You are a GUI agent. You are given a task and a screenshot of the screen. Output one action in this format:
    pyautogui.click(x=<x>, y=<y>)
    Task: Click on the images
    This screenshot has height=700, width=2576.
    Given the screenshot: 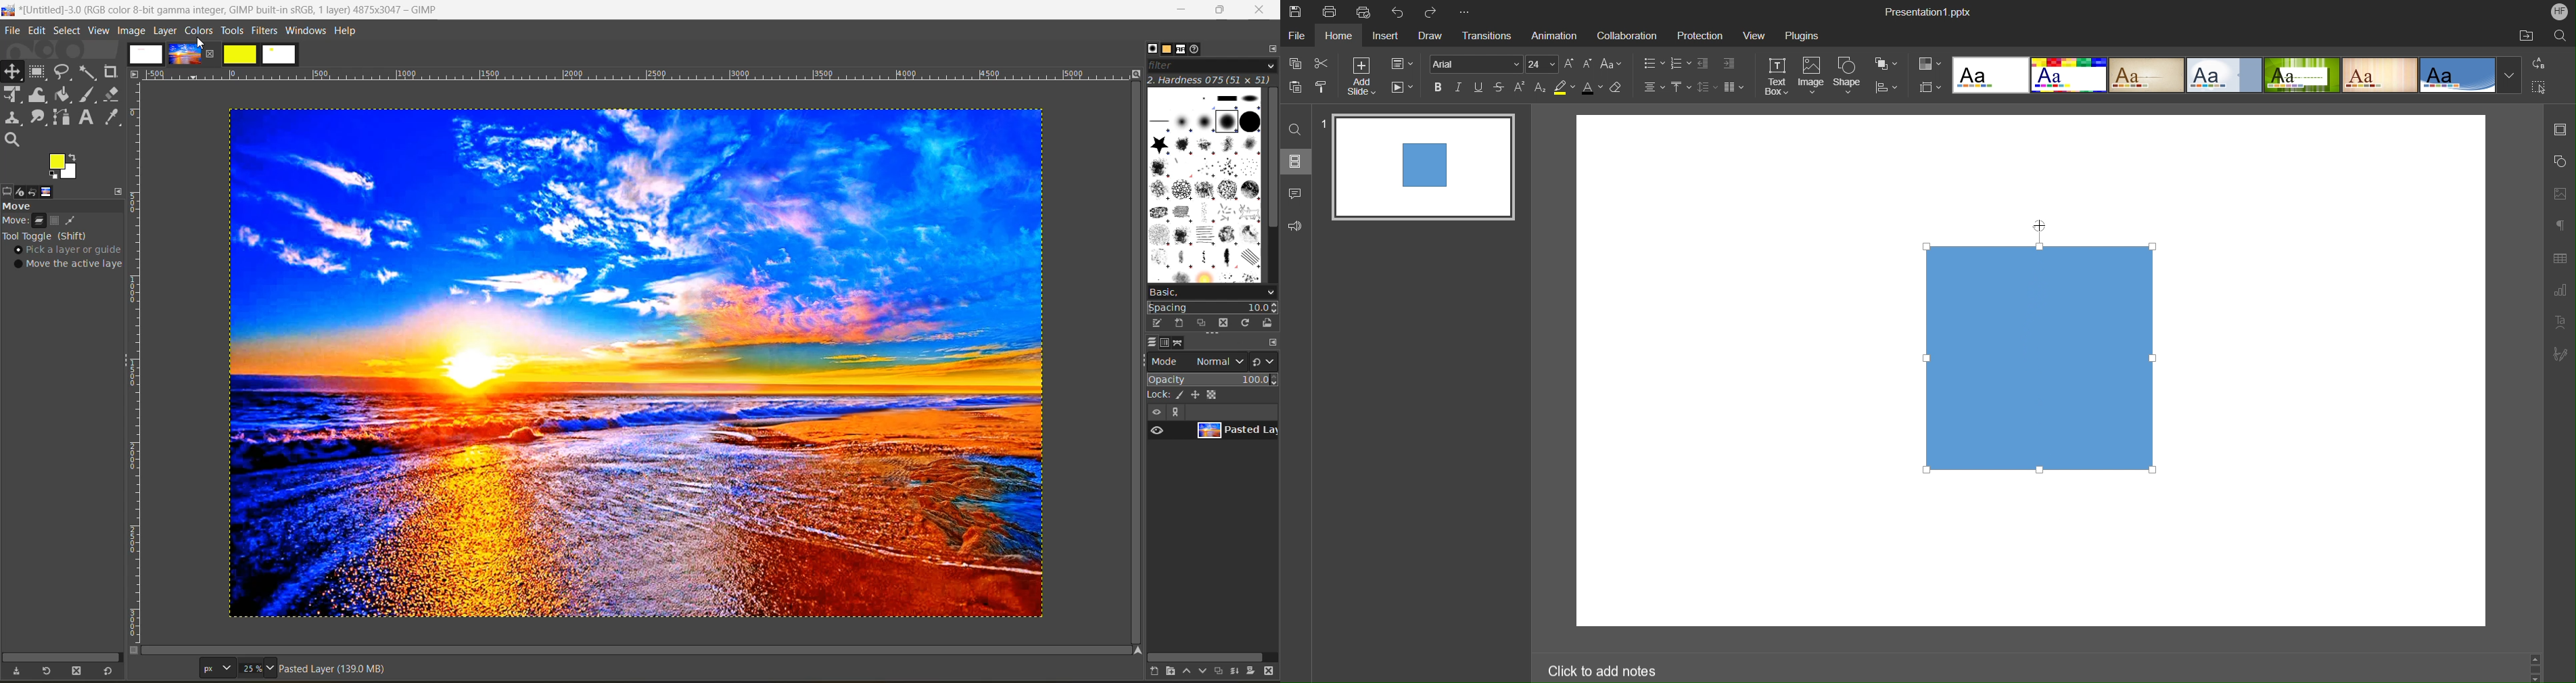 What is the action you would take?
    pyautogui.click(x=212, y=55)
    